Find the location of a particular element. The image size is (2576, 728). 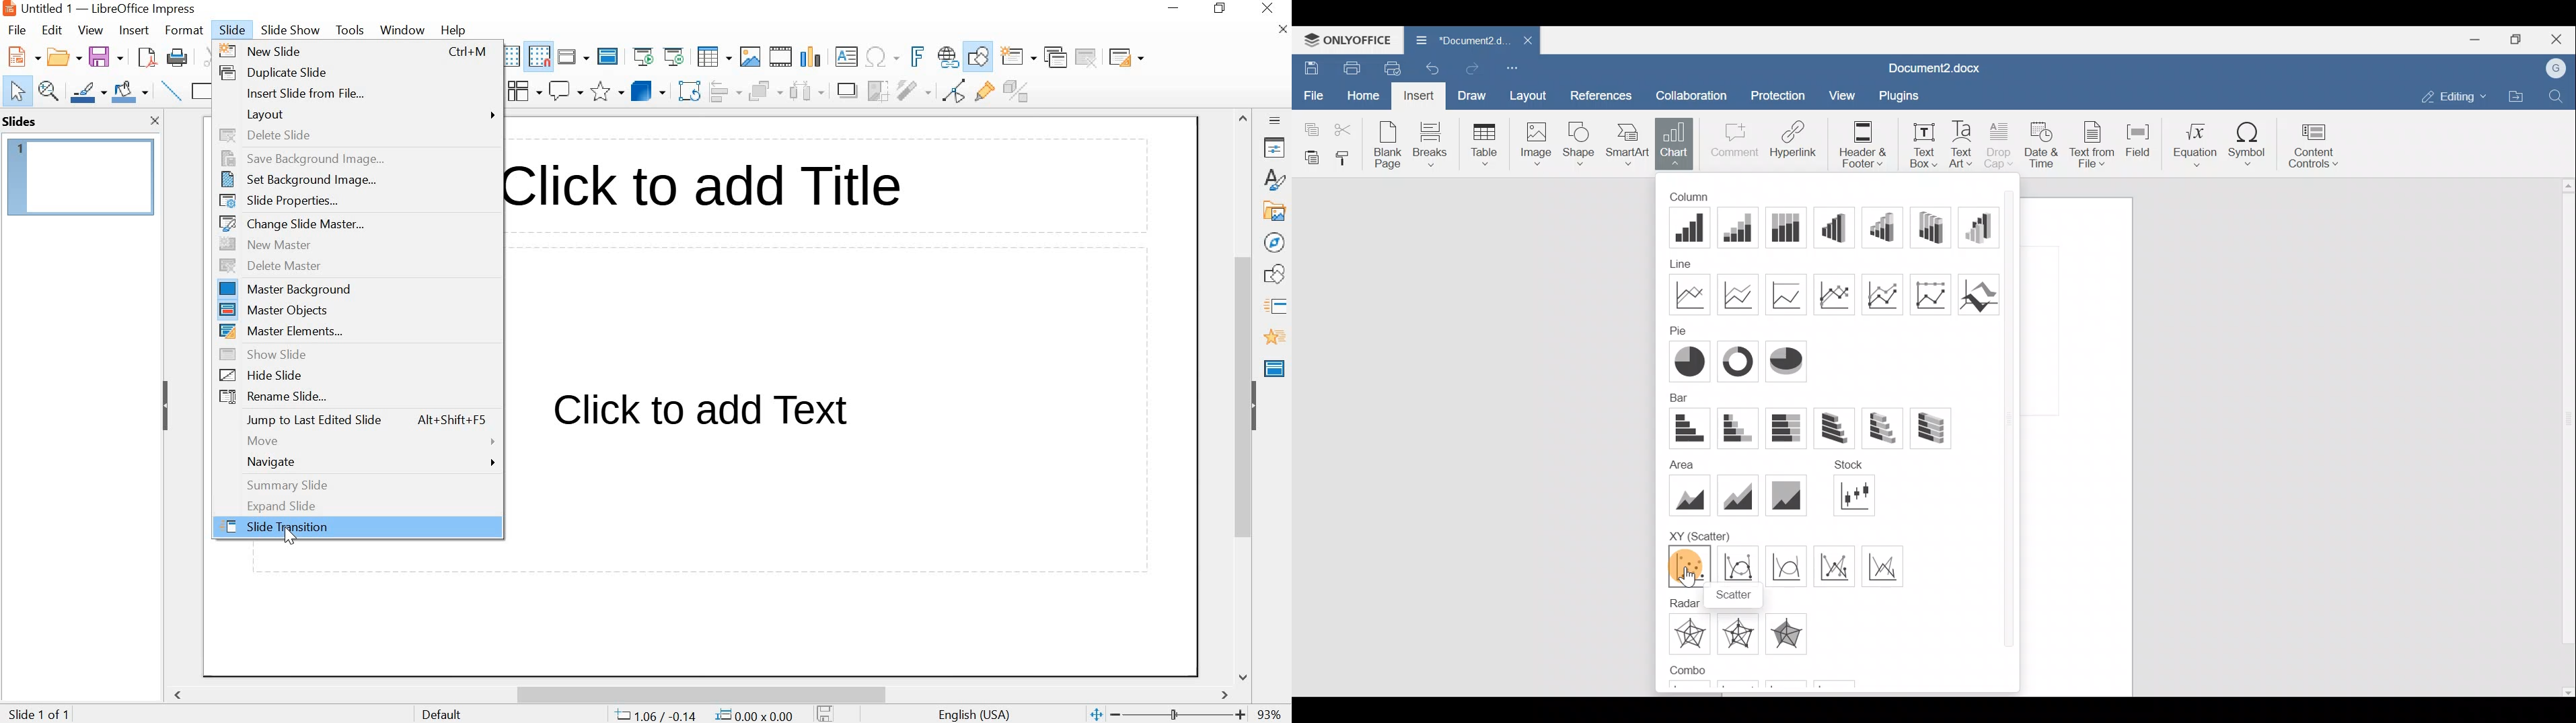

TOOLS is located at coordinates (351, 30).